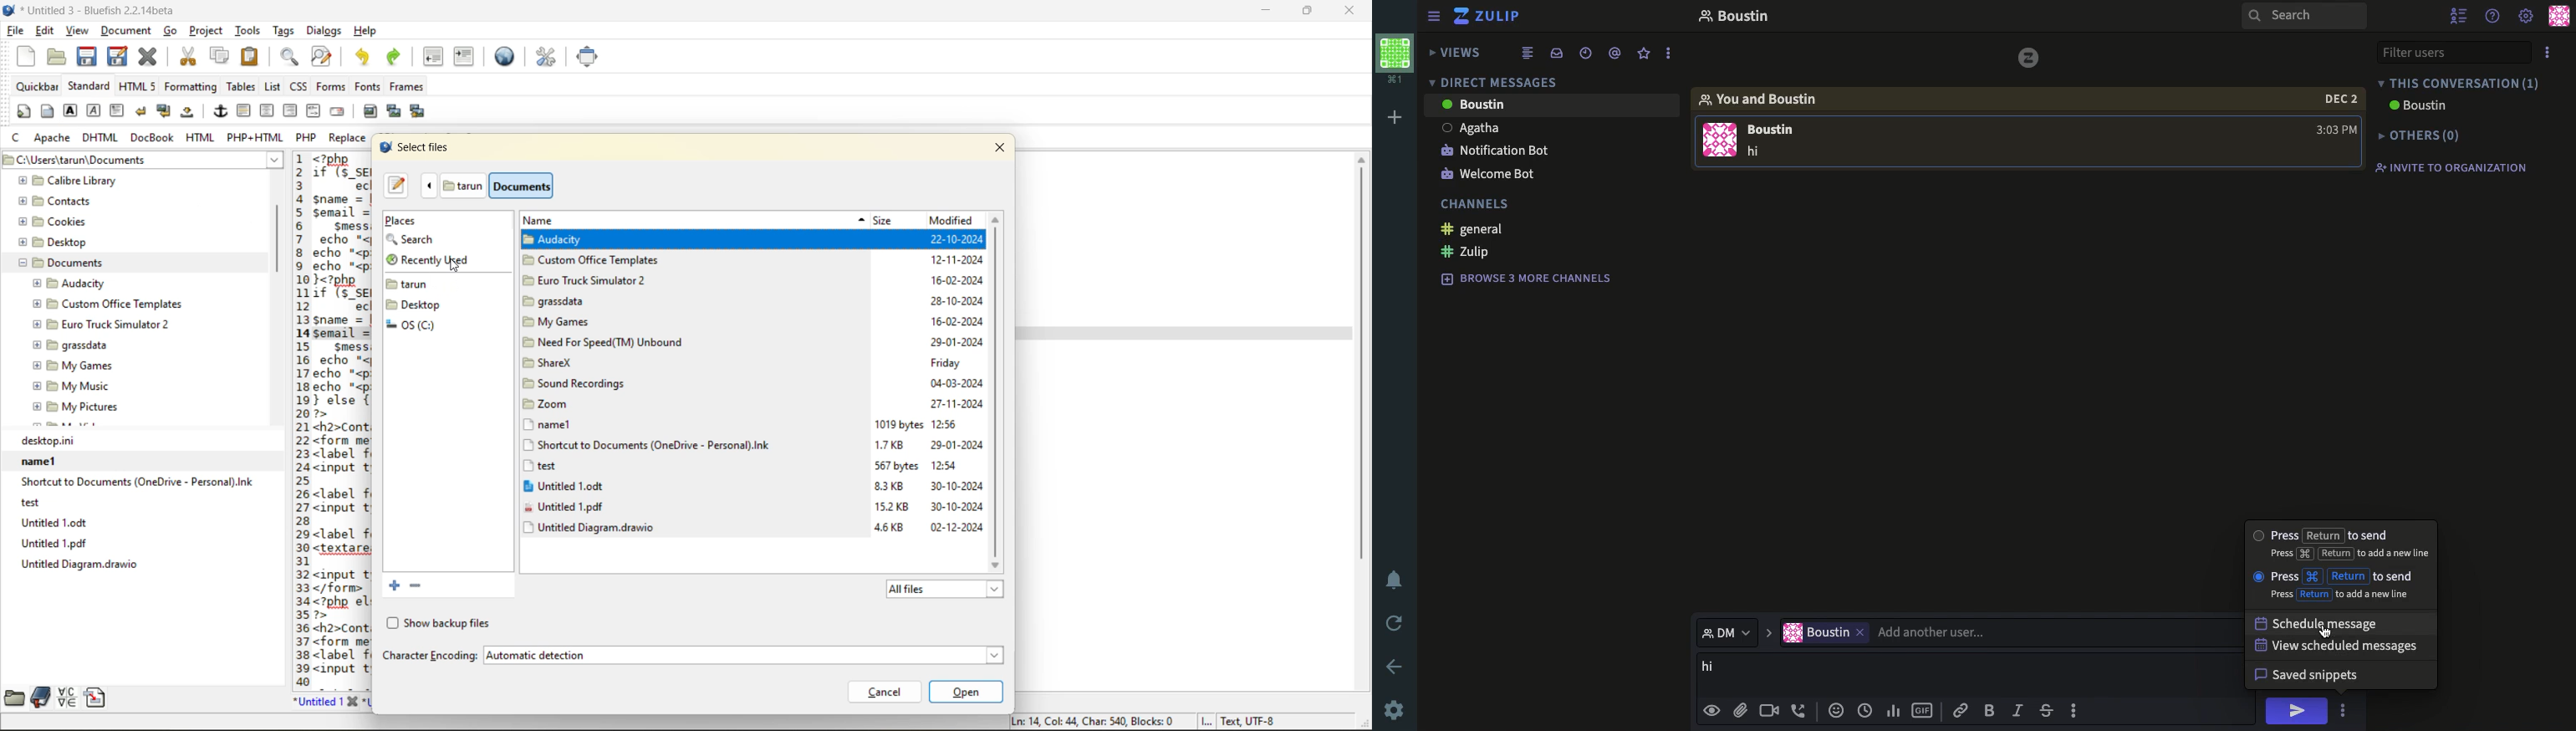 The image size is (2576, 756). Describe the element at coordinates (1836, 708) in the screenshot. I see `emojis` at that location.